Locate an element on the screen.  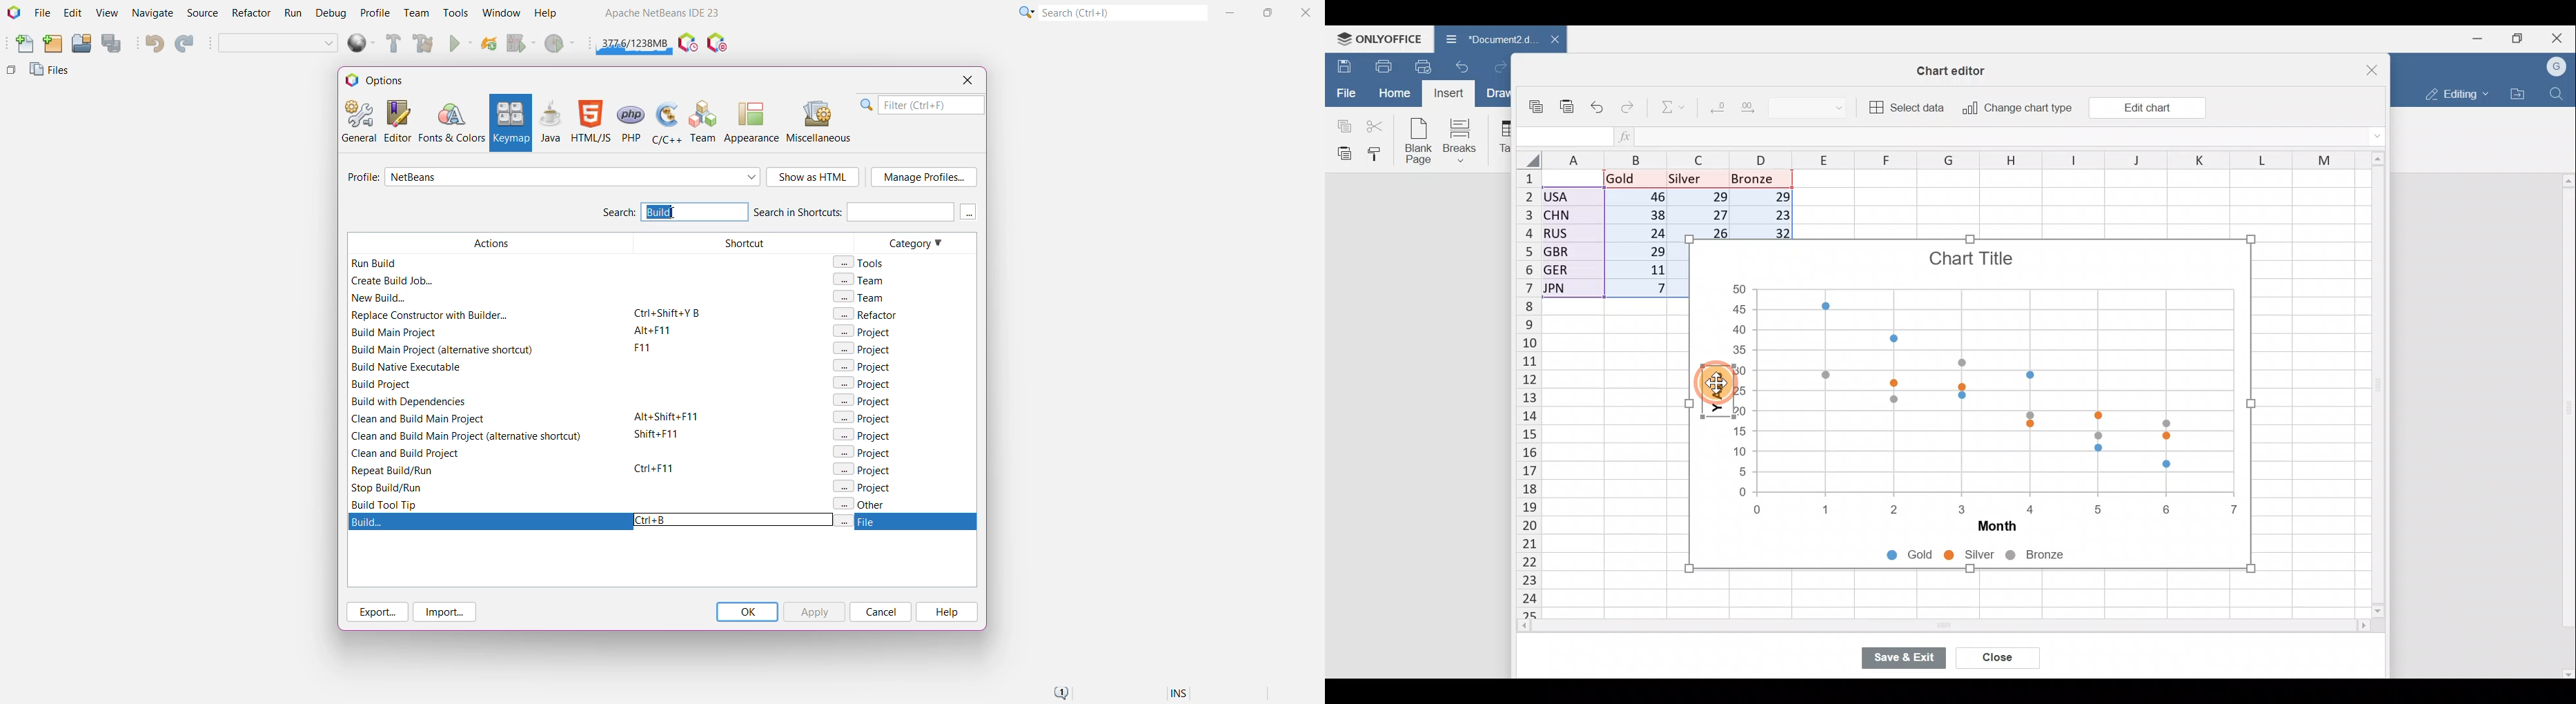
Show as HTML is located at coordinates (814, 178).